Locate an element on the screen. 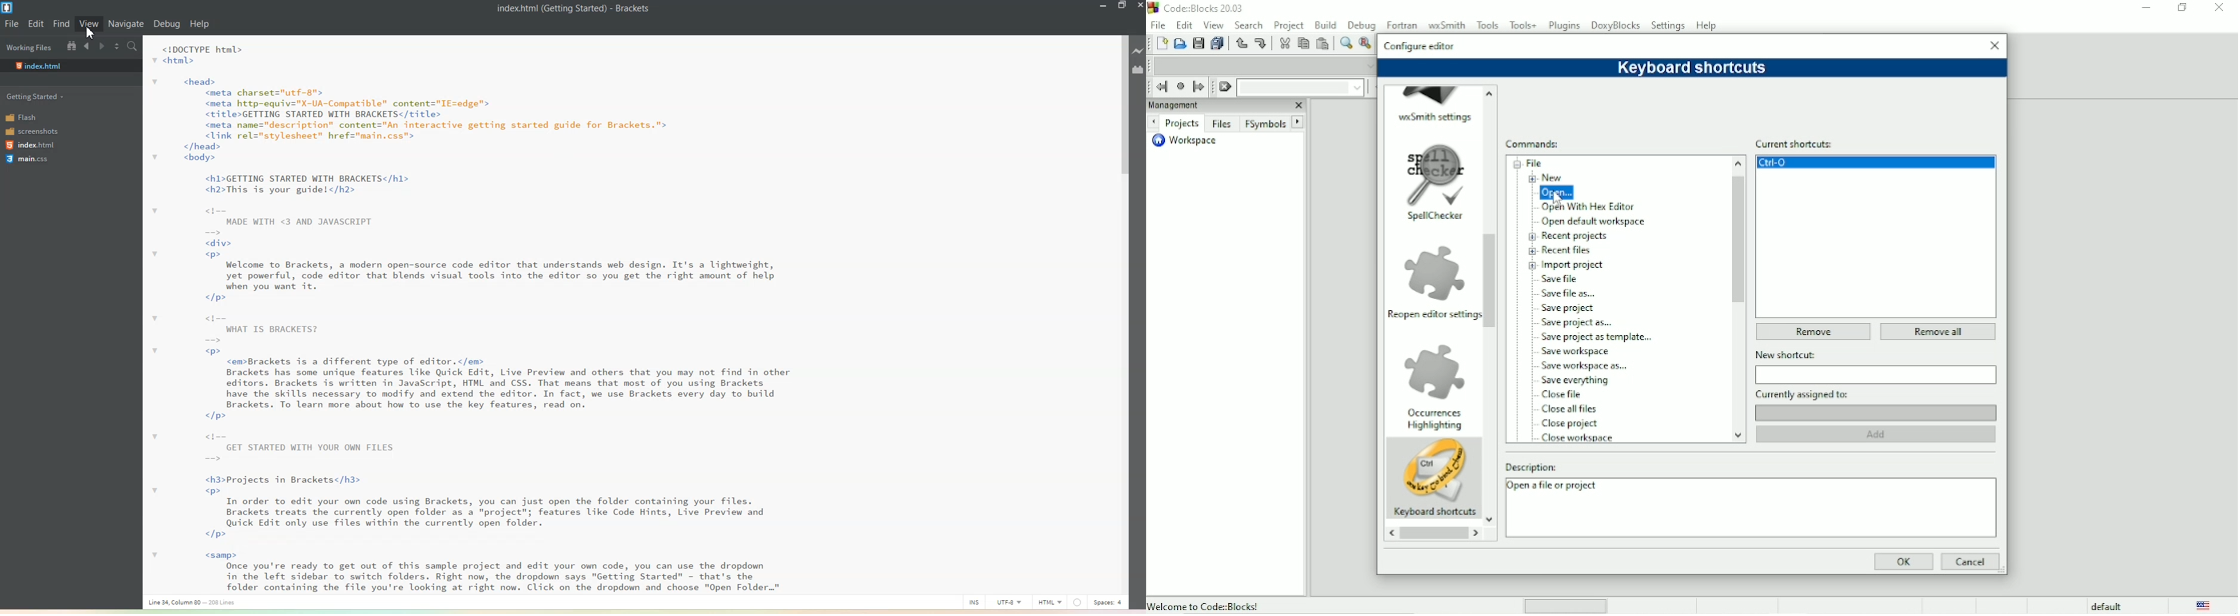 This screenshot has height=616, width=2240. Maximize is located at coordinates (1123, 6).